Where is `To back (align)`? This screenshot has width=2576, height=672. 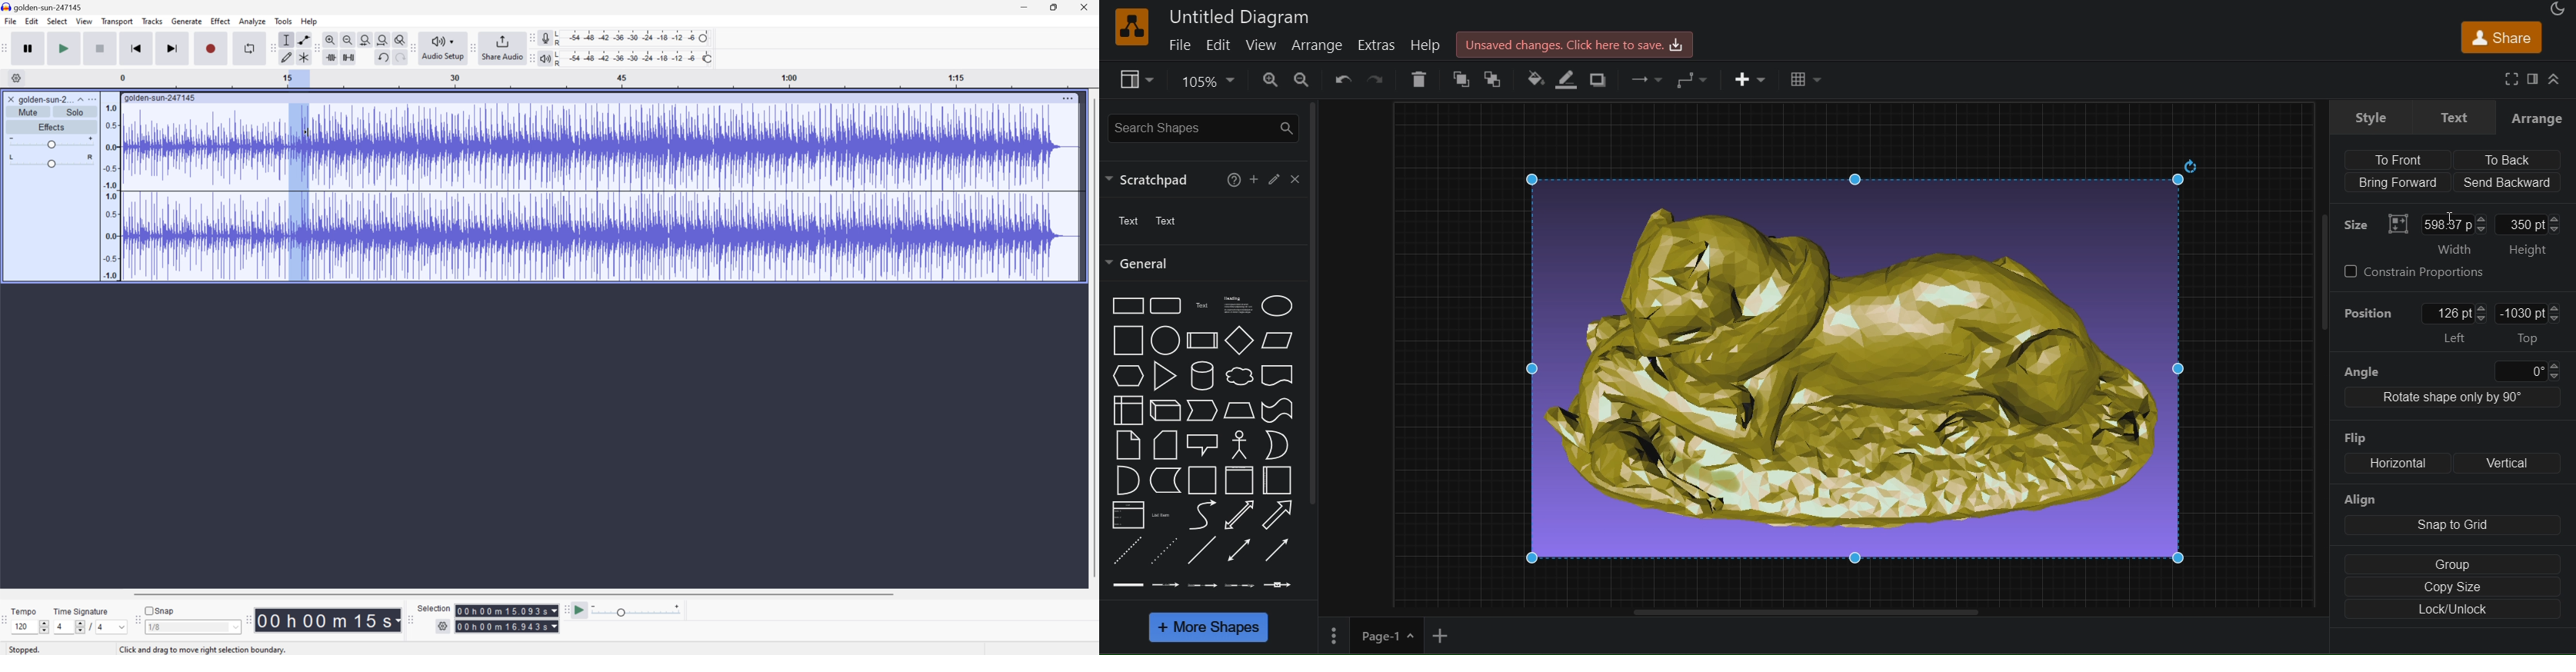
To back (align) is located at coordinates (2511, 160).